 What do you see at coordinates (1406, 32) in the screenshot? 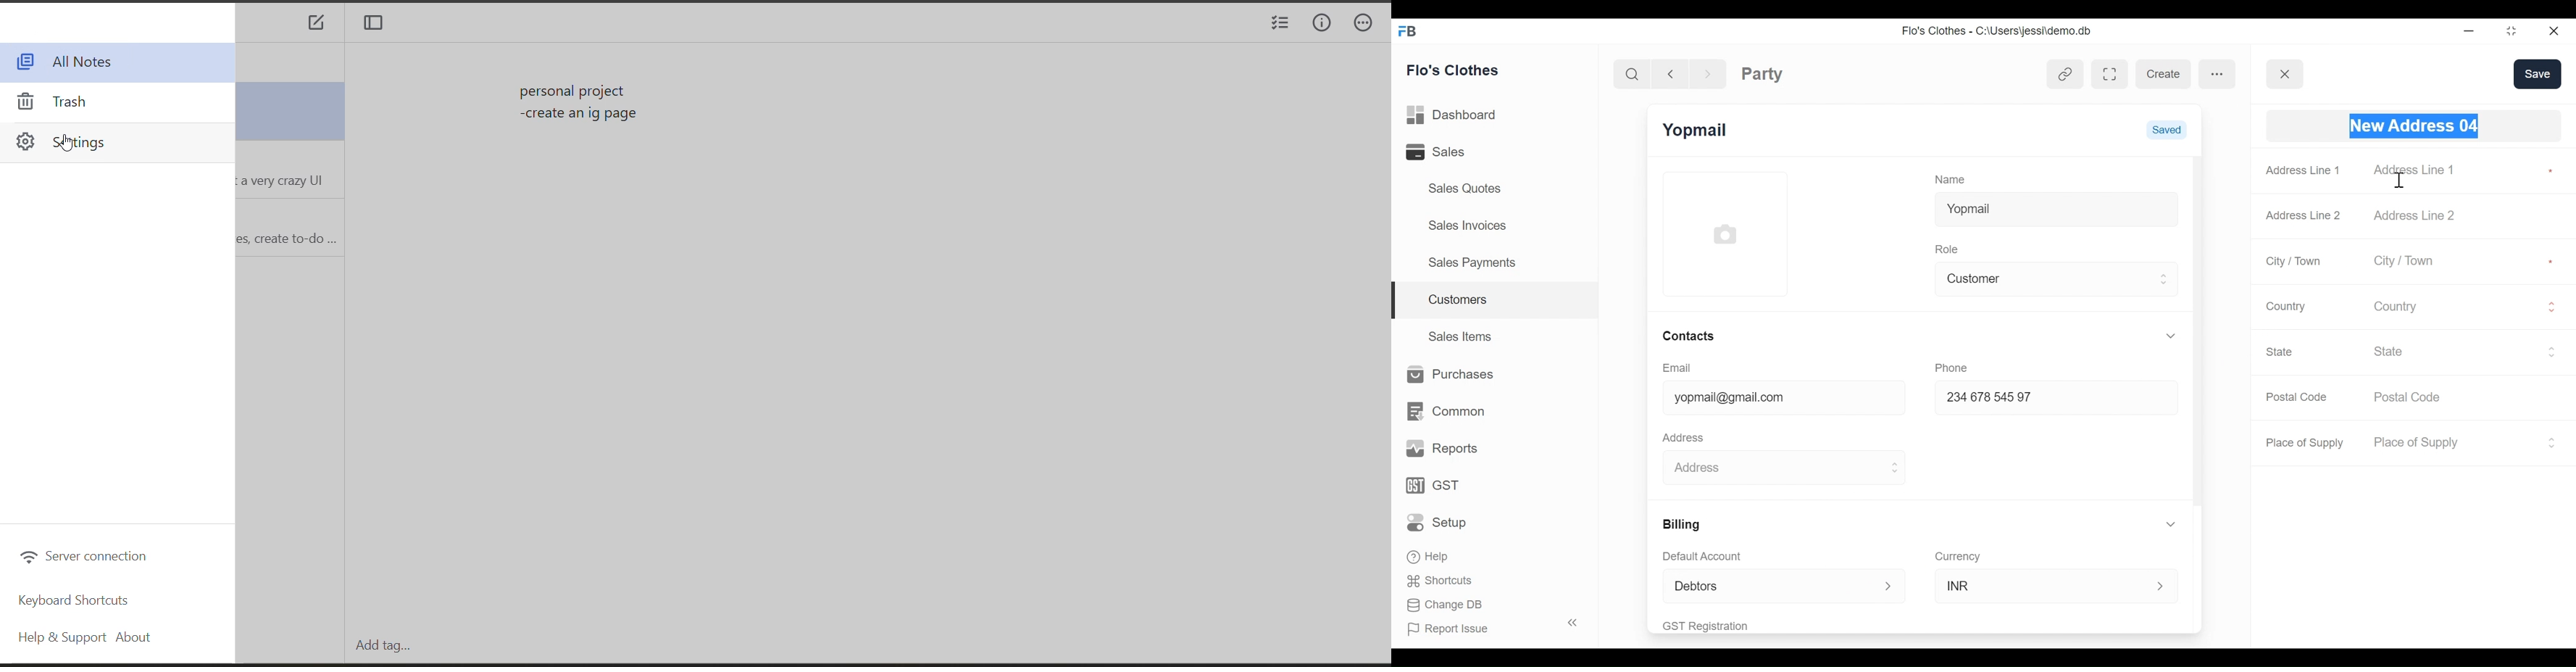
I see `Frappe Books Desktop Icon` at bounding box center [1406, 32].